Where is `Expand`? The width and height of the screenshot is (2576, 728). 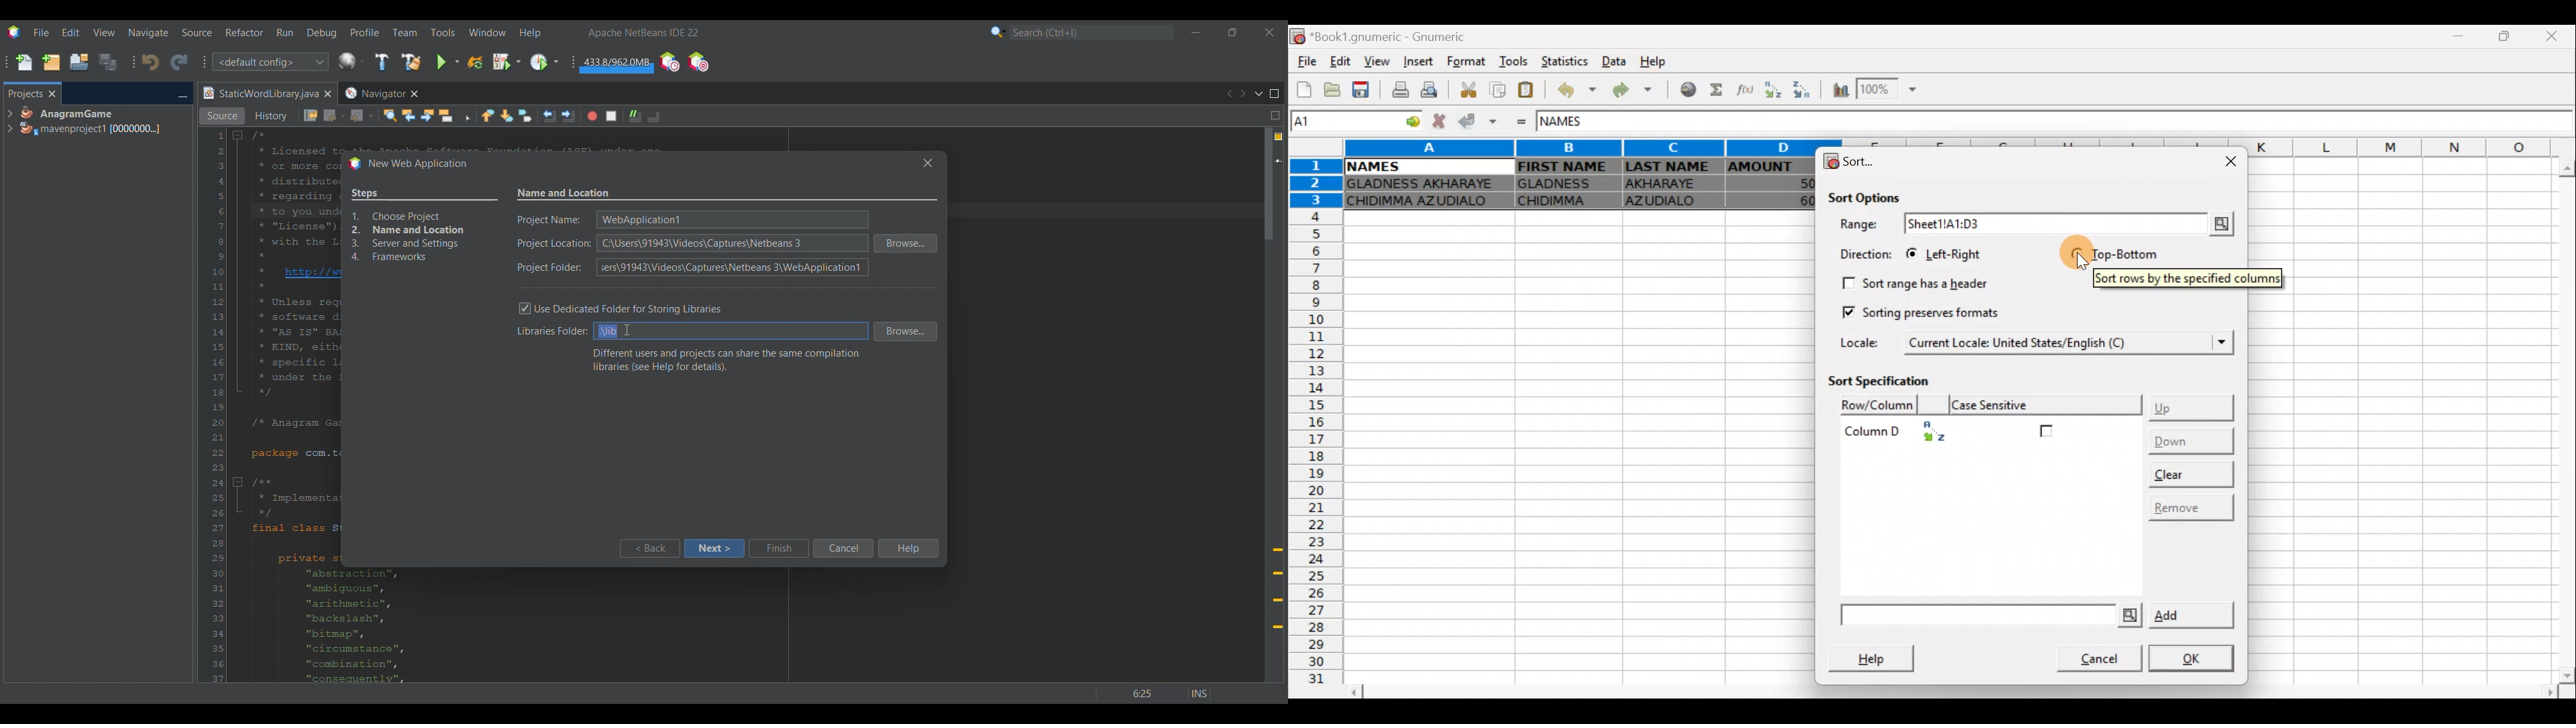
Expand is located at coordinates (9, 121).